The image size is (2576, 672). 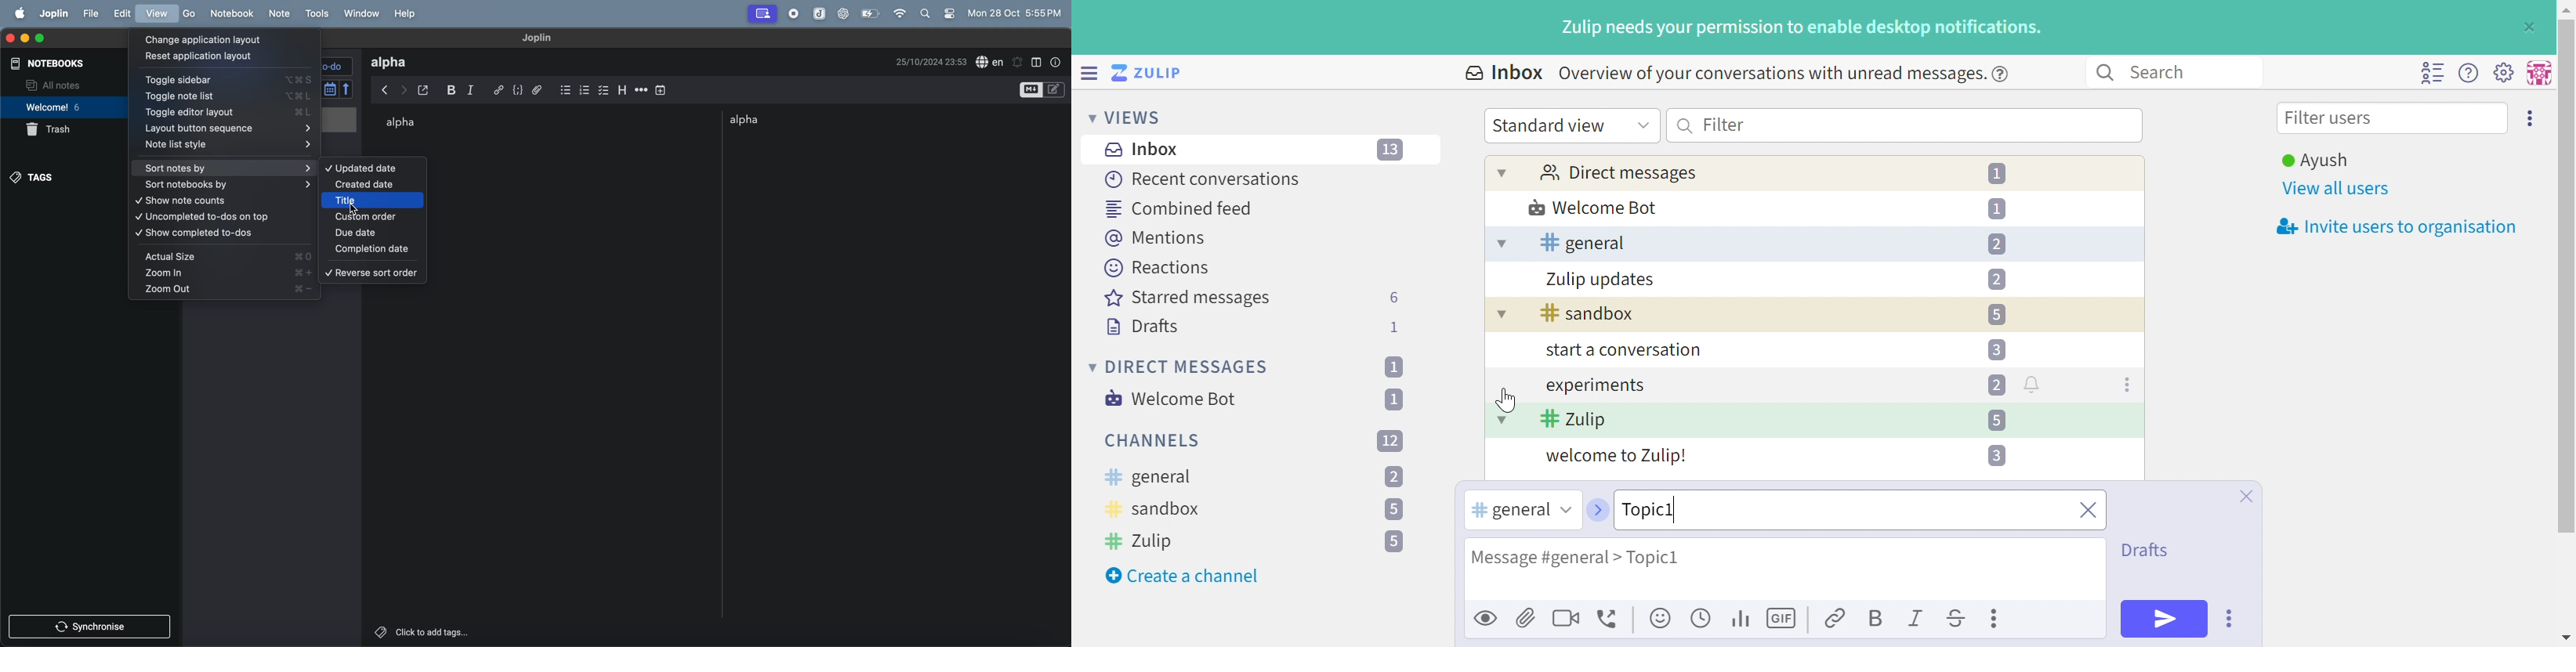 What do you see at coordinates (210, 218) in the screenshot?
I see `uncompleted to dos on top` at bounding box center [210, 218].